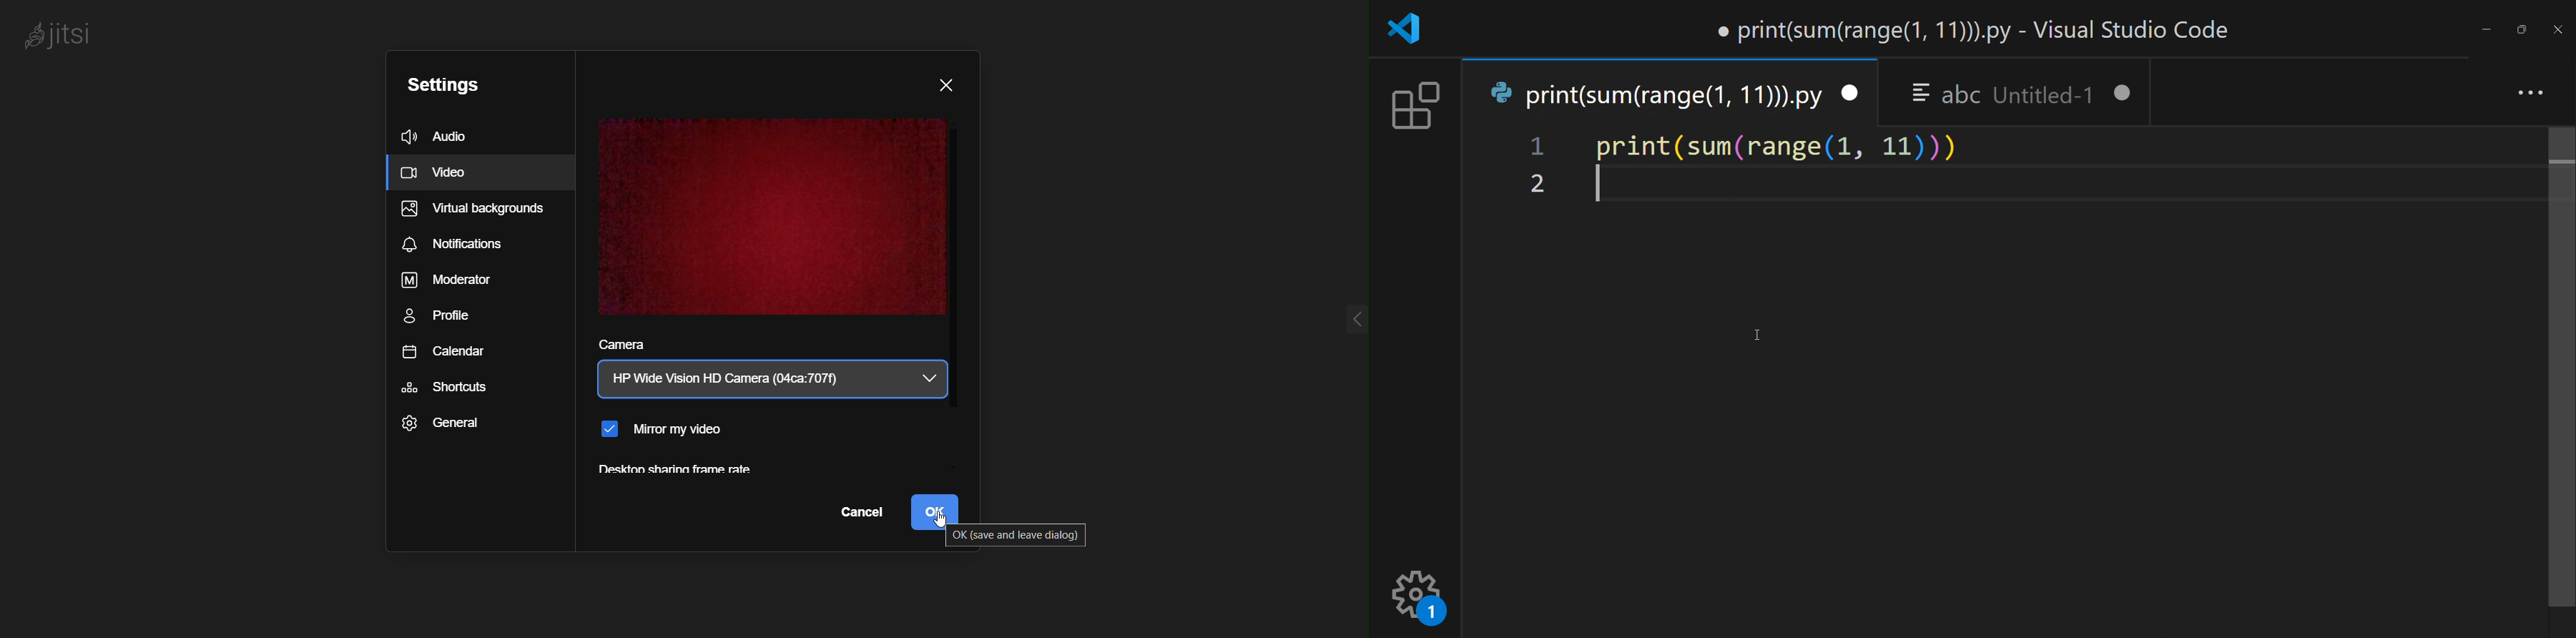 The width and height of the screenshot is (2576, 644). I want to click on close, so click(945, 83).